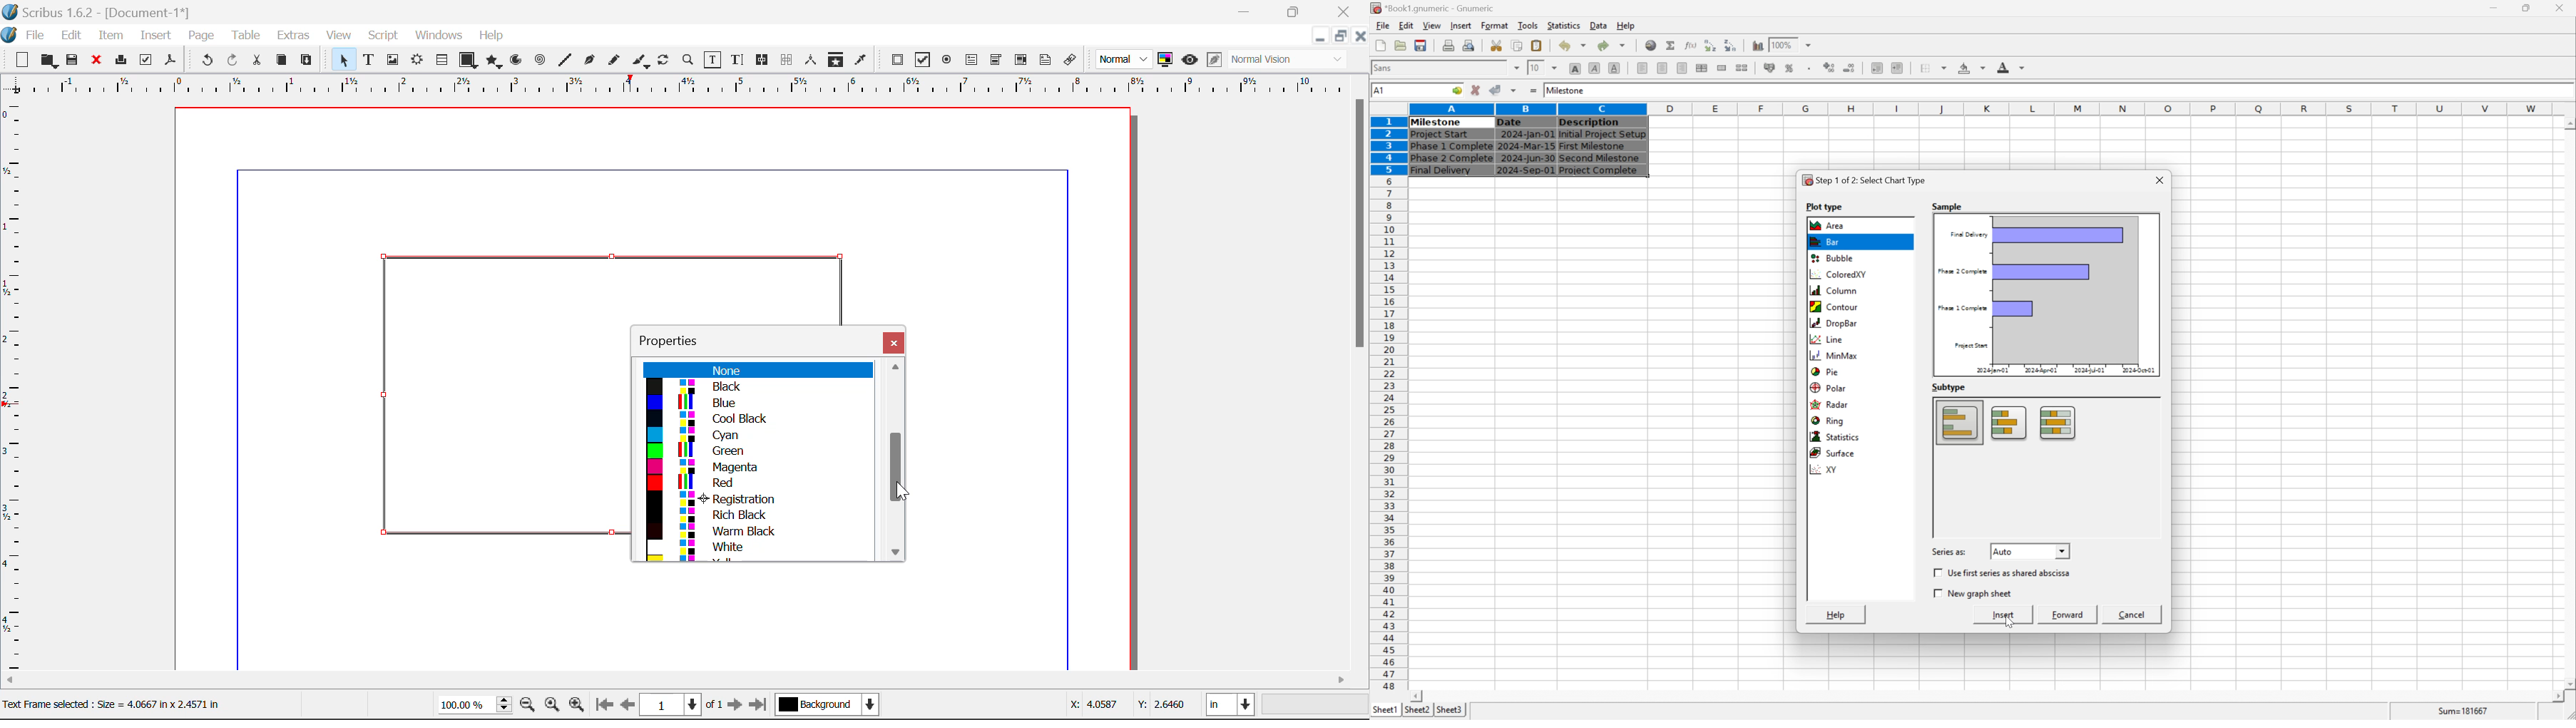 Image resolution: width=2576 pixels, height=728 pixels. Describe the element at coordinates (1681, 69) in the screenshot. I see `align right` at that location.